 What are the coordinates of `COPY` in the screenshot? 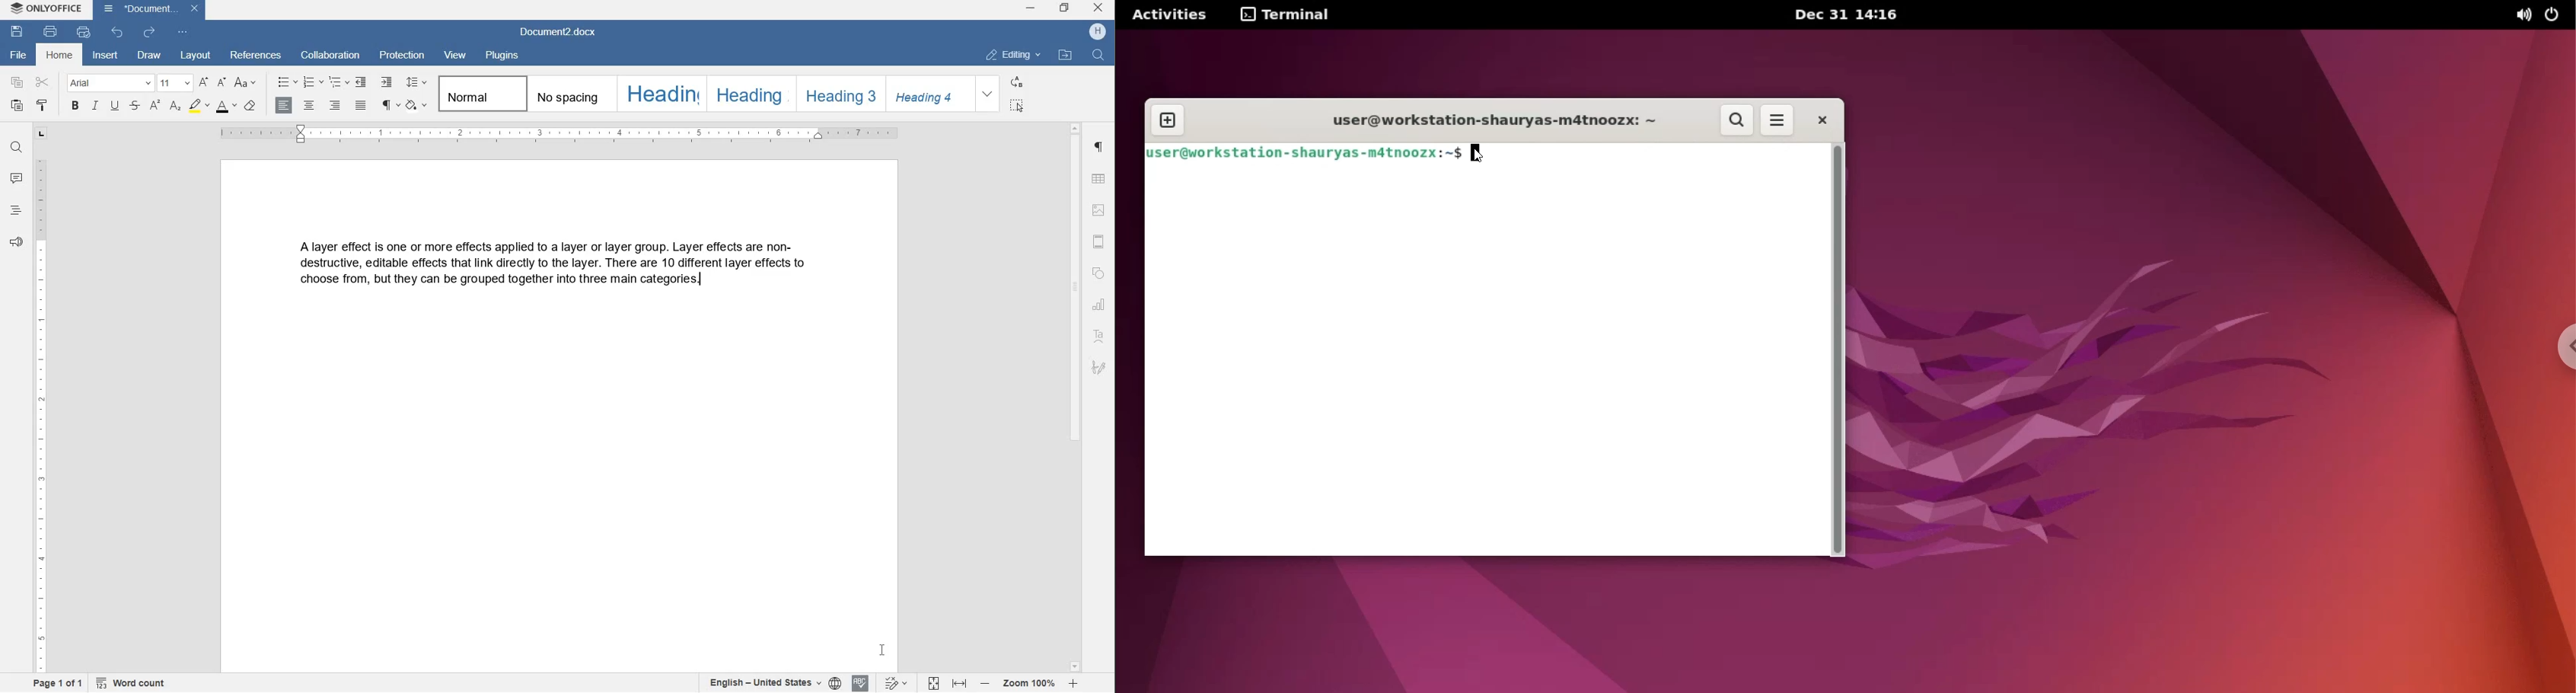 It's located at (17, 83).